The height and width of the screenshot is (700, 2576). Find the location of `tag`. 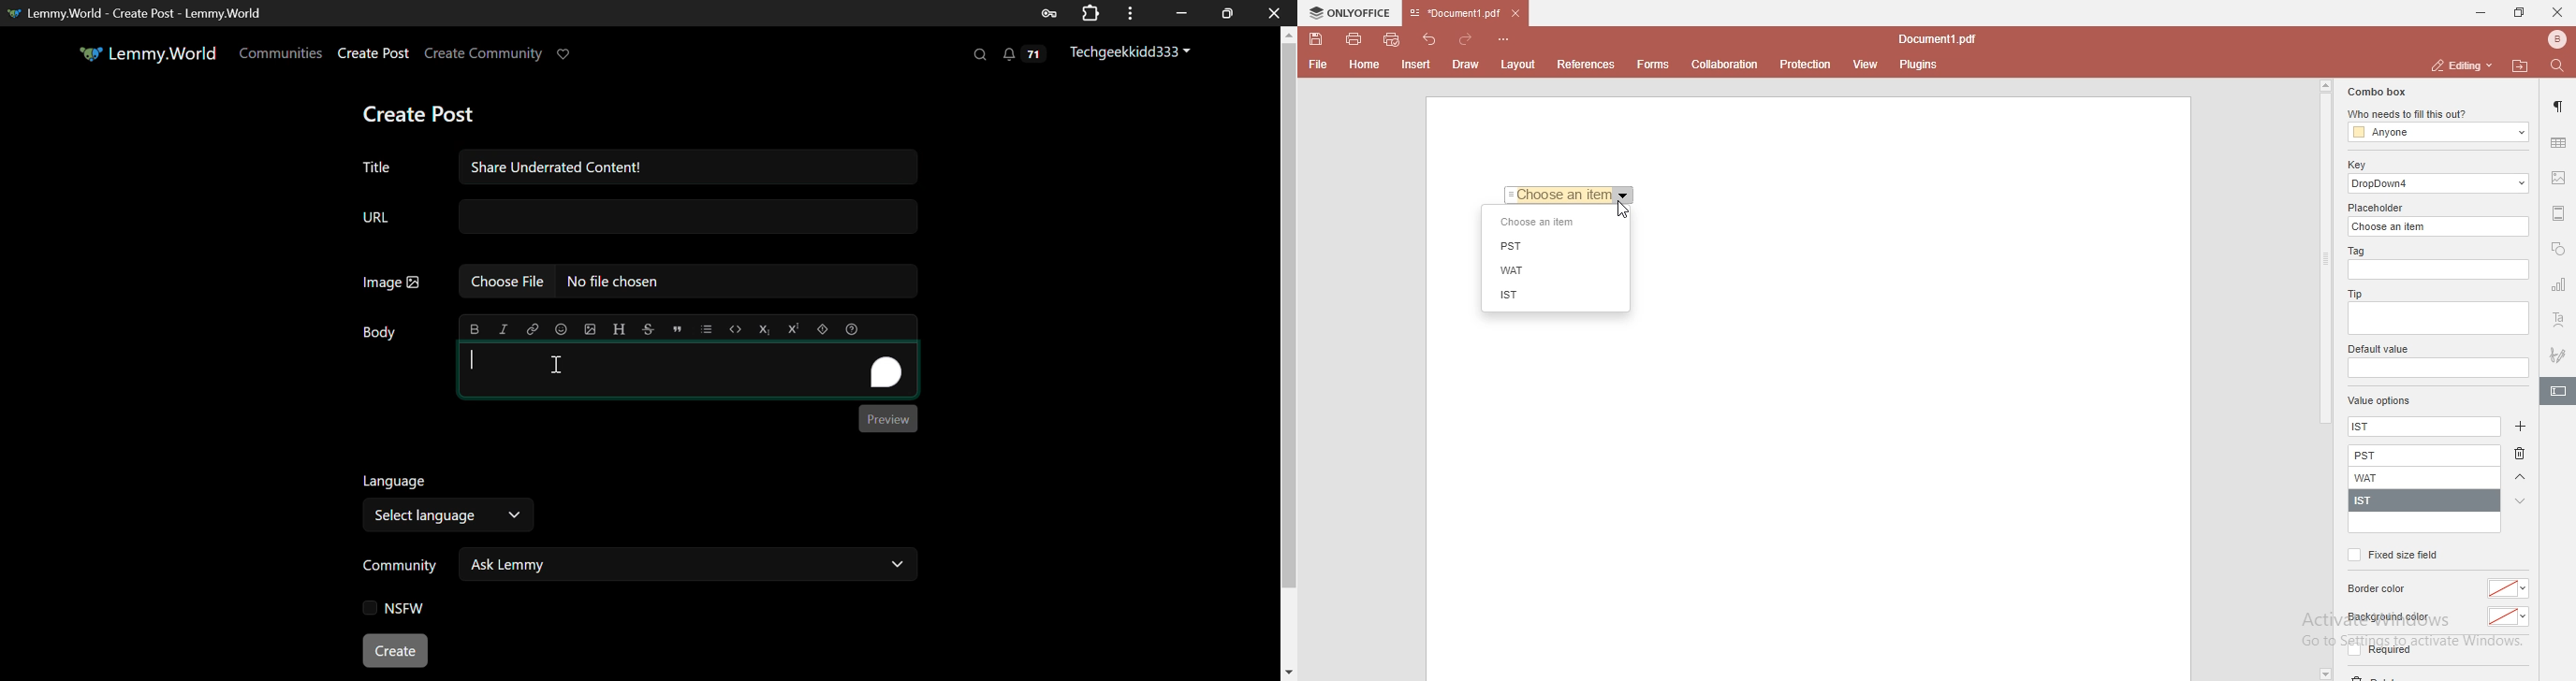

tag is located at coordinates (2354, 252).